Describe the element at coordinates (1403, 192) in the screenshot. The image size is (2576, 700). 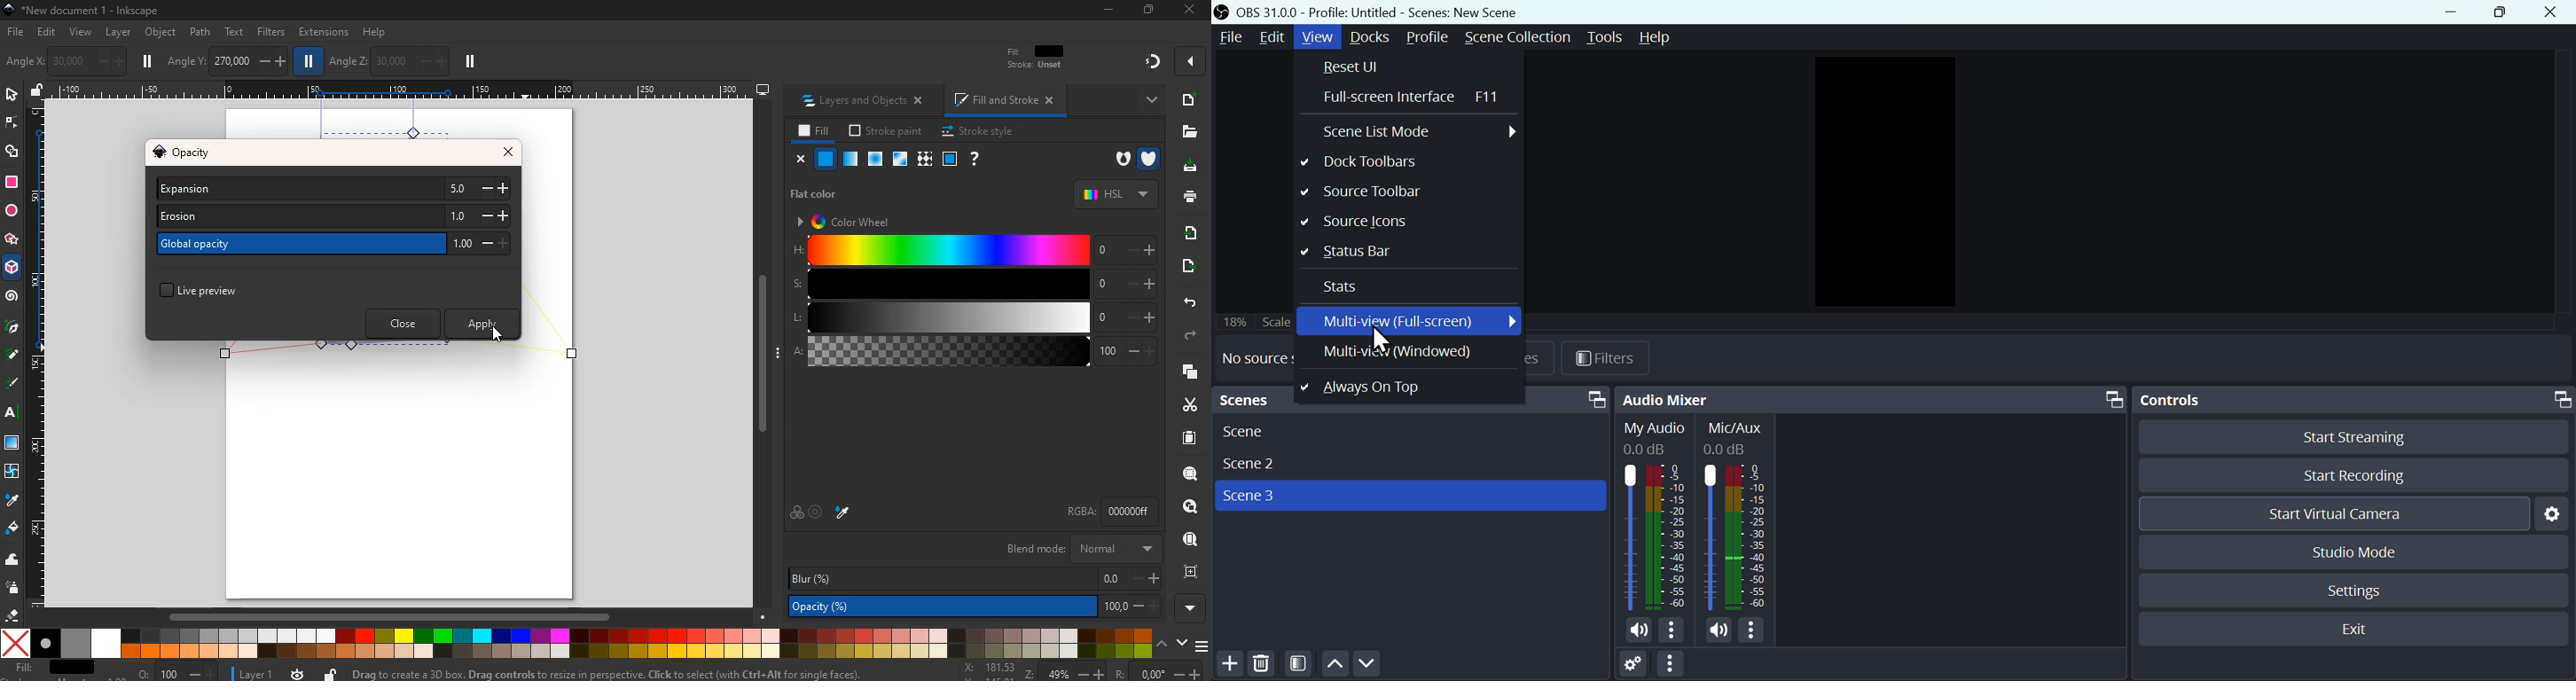
I see `Source toolbar` at that location.